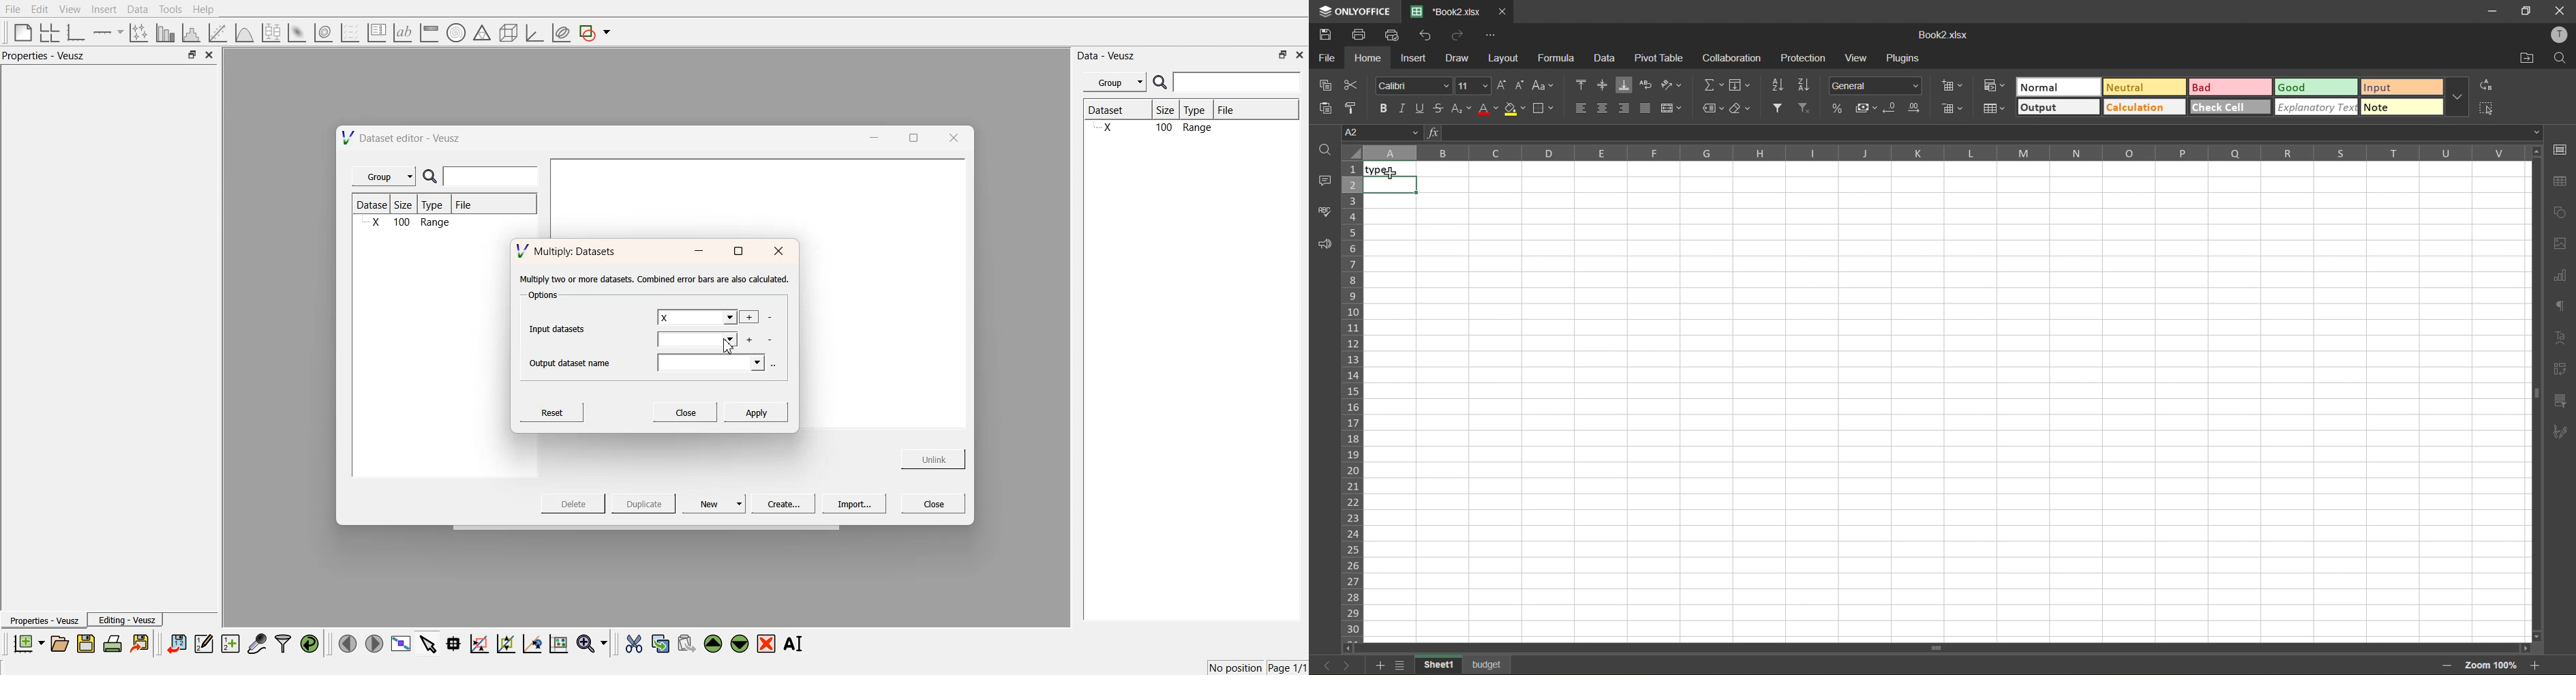 This screenshot has width=2576, height=700. I want to click on increase decimal, so click(1916, 109).